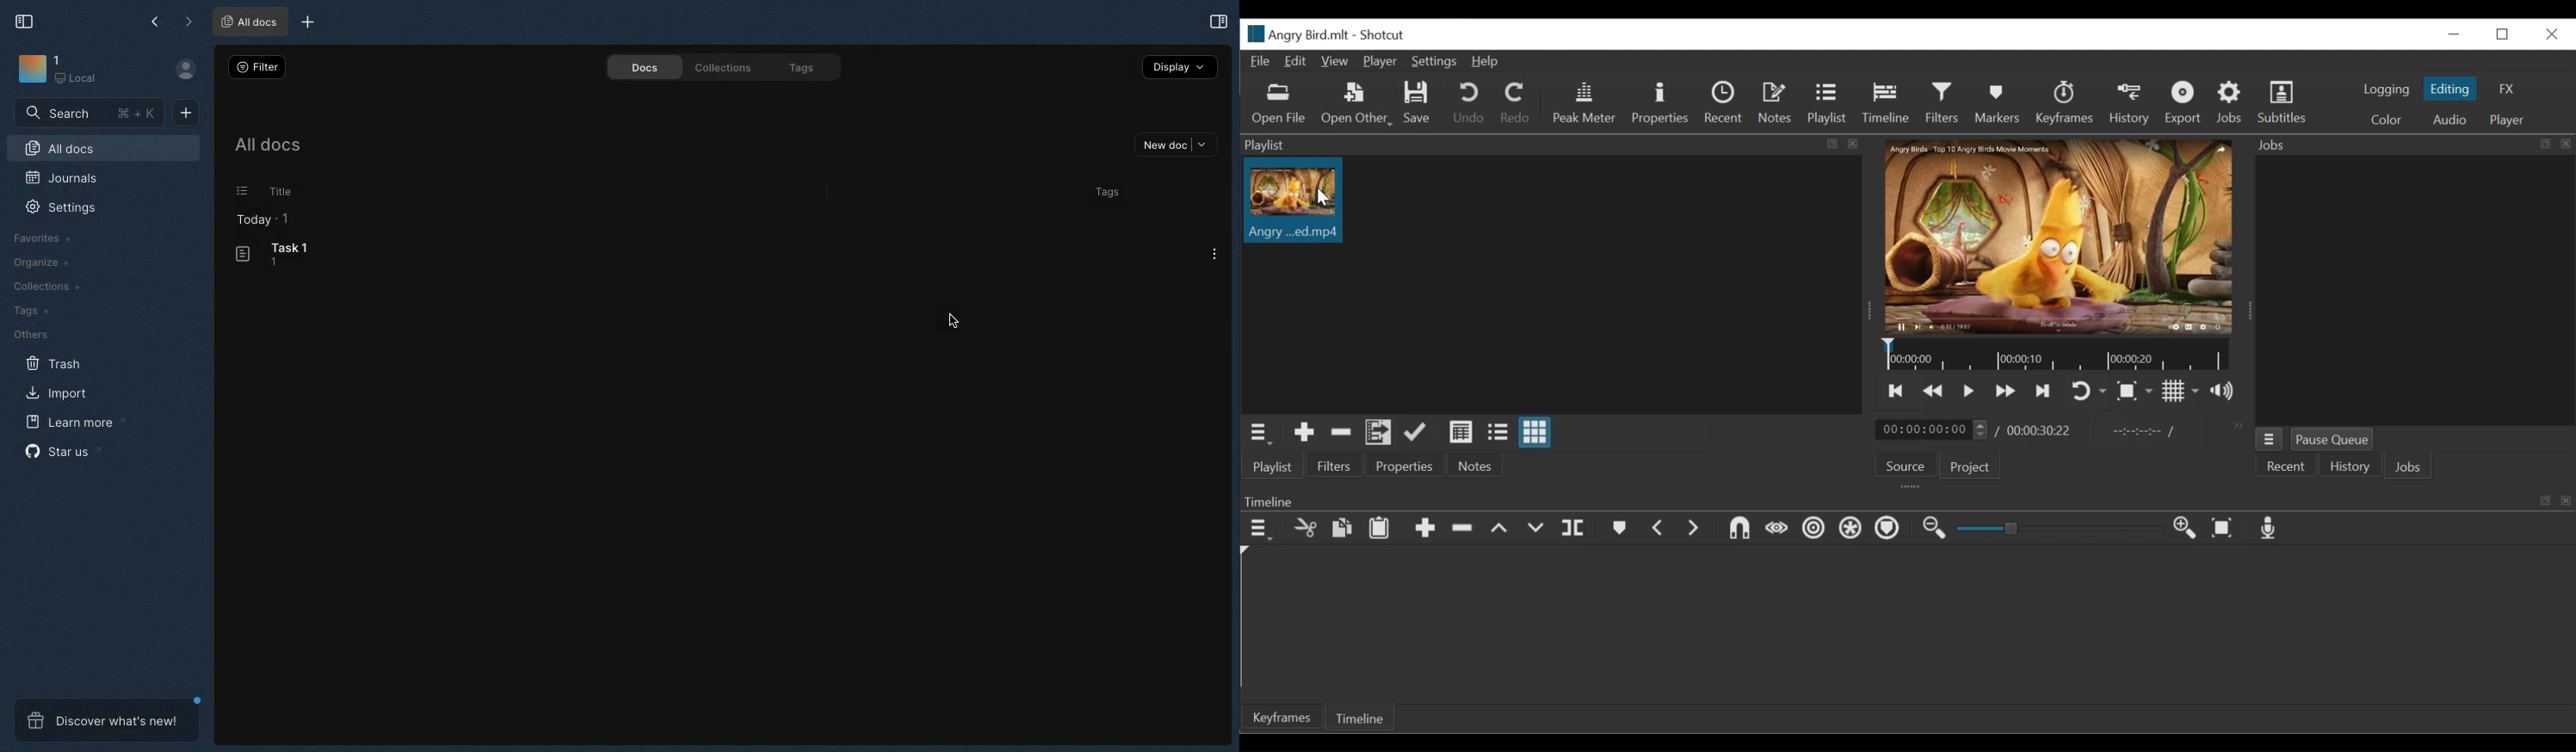  What do you see at coordinates (2181, 390) in the screenshot?
I see `Toggle display grid on the player` at bounding box center [2181, 390].